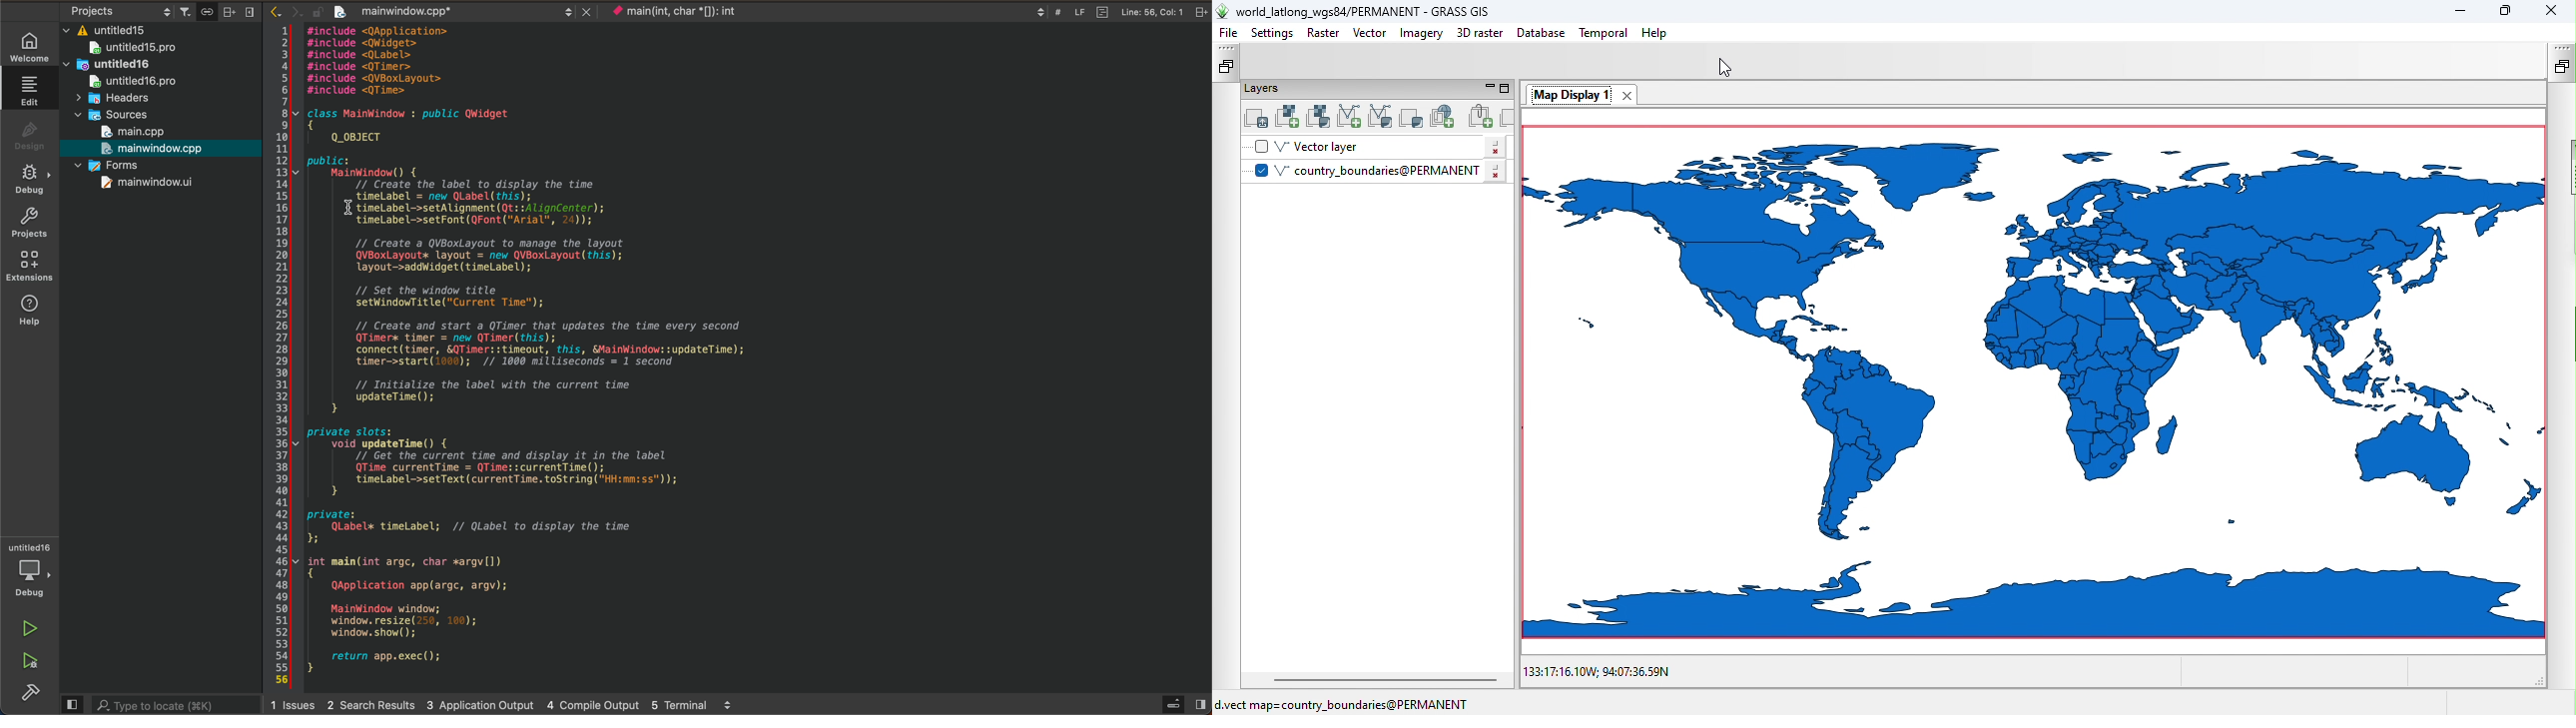  Describe the element at coordinates (1479, 118) in the screenshot. I see `Add group` at that location.